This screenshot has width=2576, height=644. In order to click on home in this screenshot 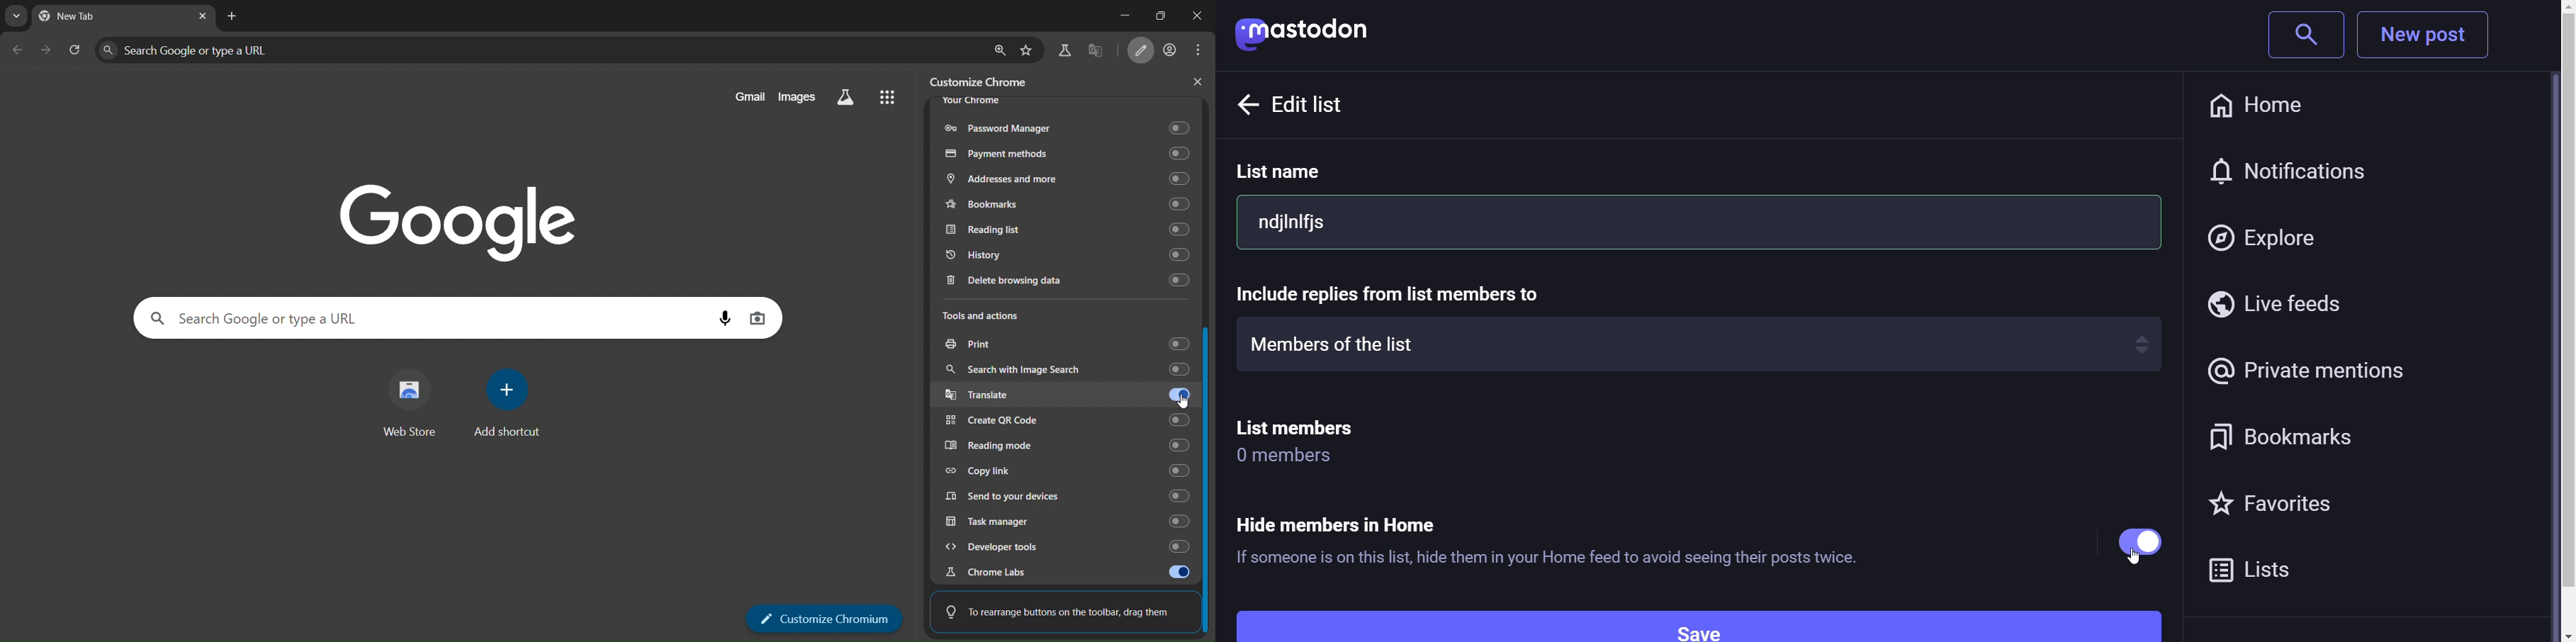, I will do `click(2266, 105)`.